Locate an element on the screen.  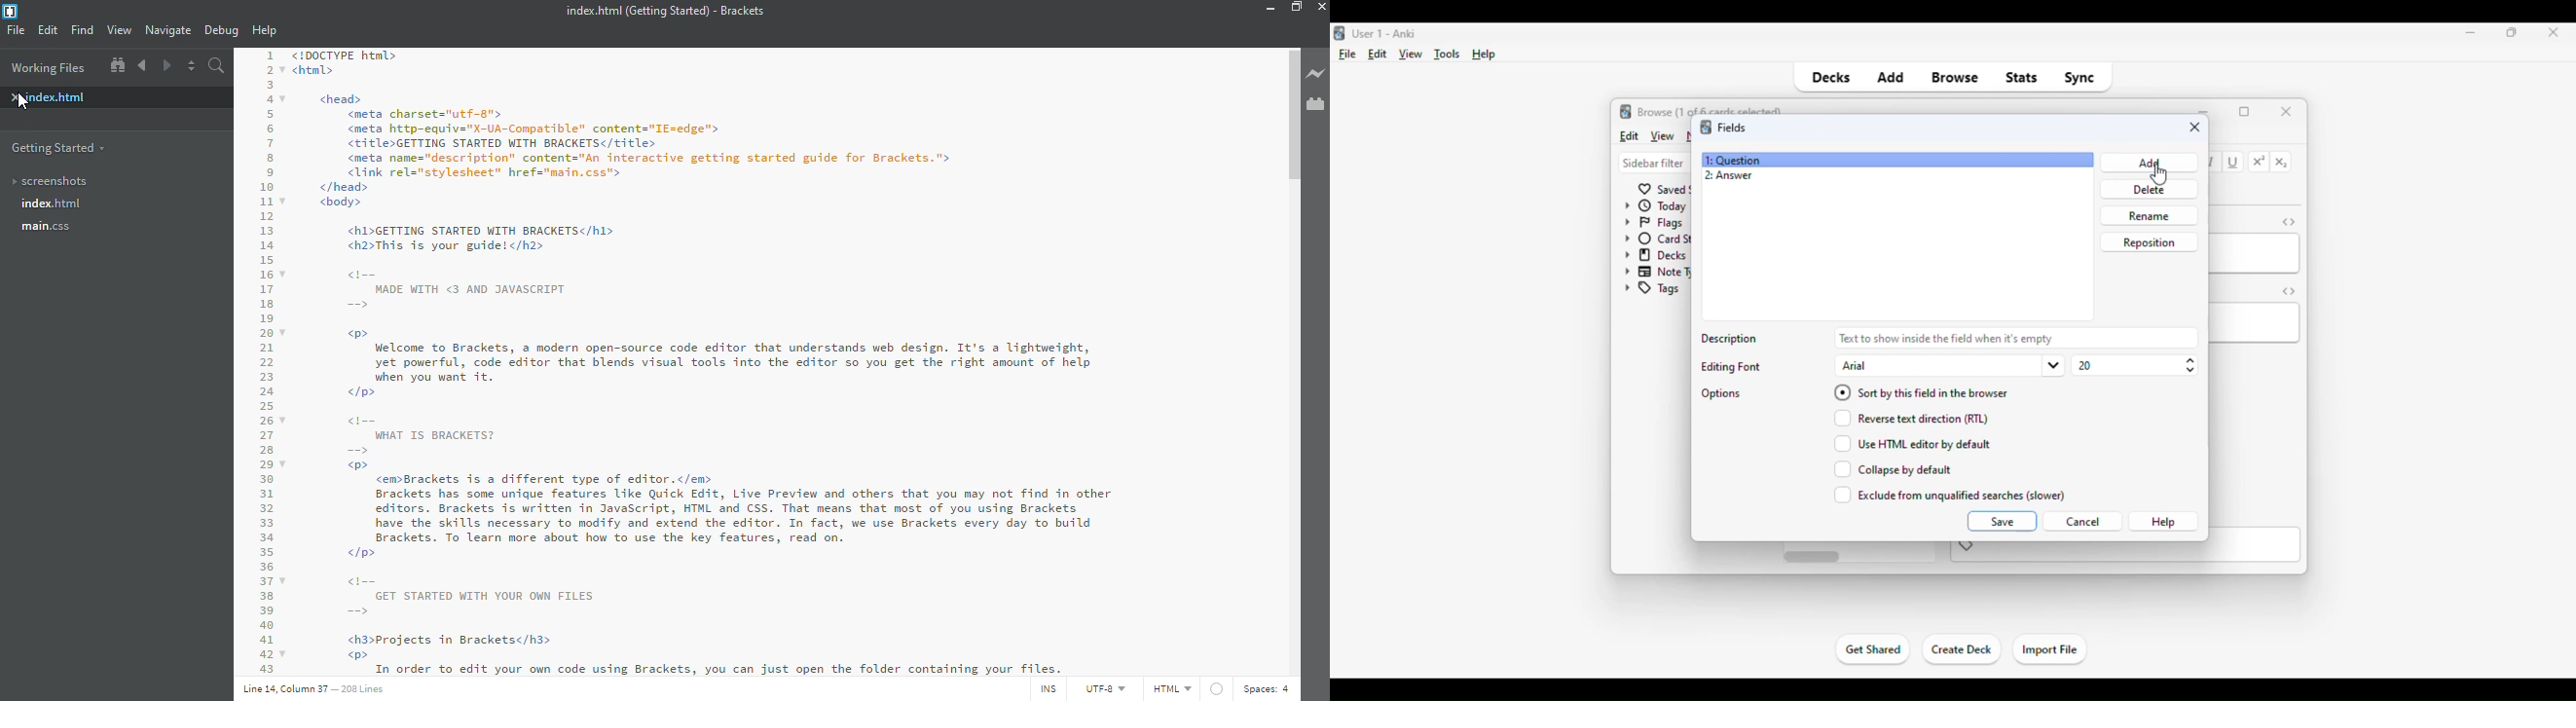
1: Question is located at coordinates (1732, 160).